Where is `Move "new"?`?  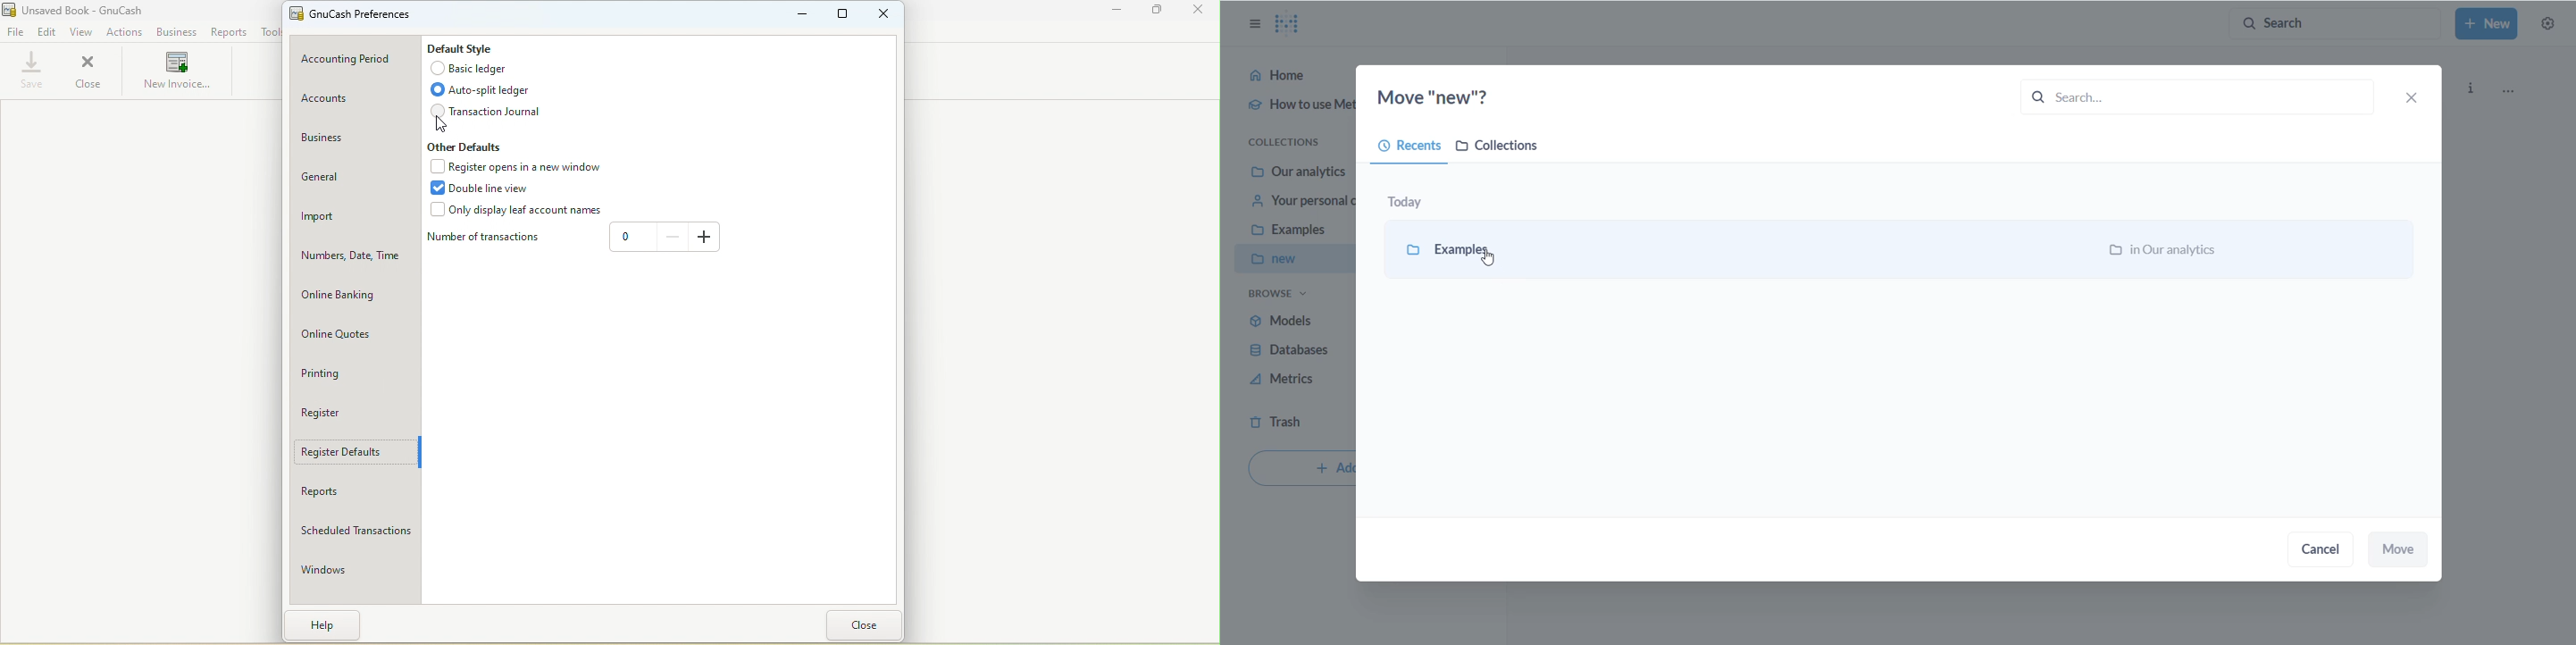 Move "new"? is located at coordinates (1448, 95).